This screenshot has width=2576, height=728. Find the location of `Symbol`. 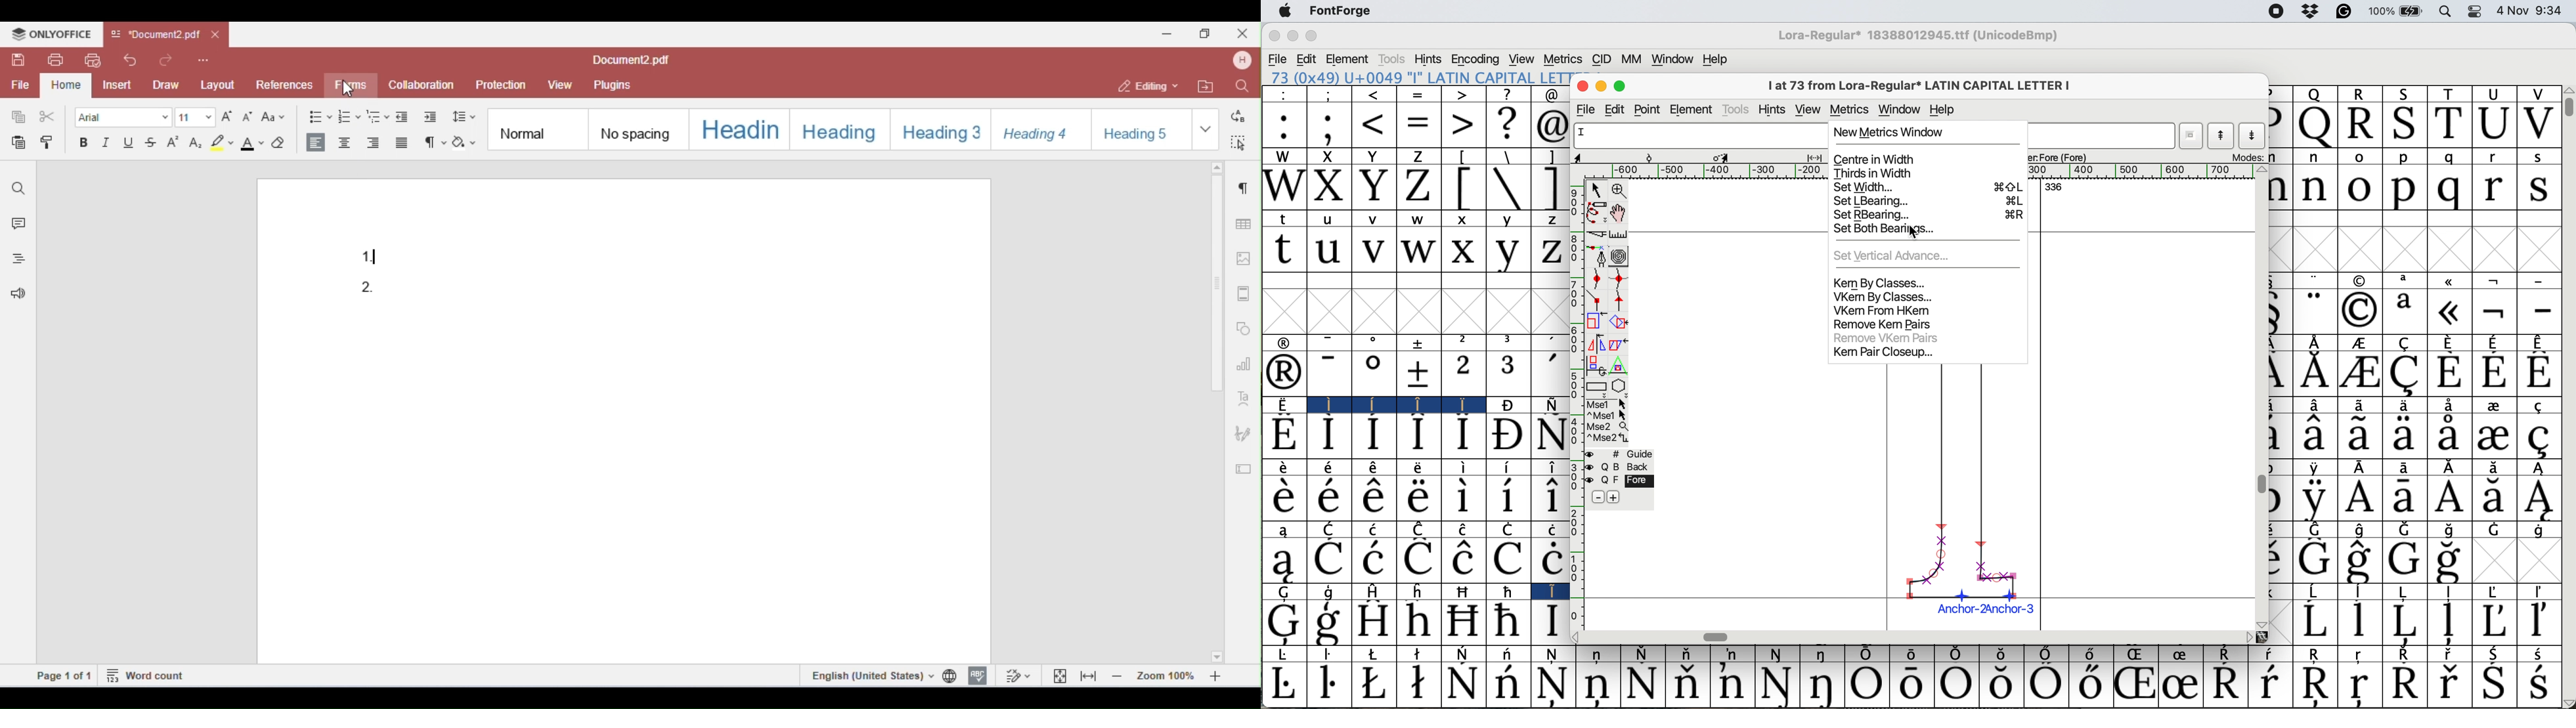

Symbol is located at coordinates (2453, 592).